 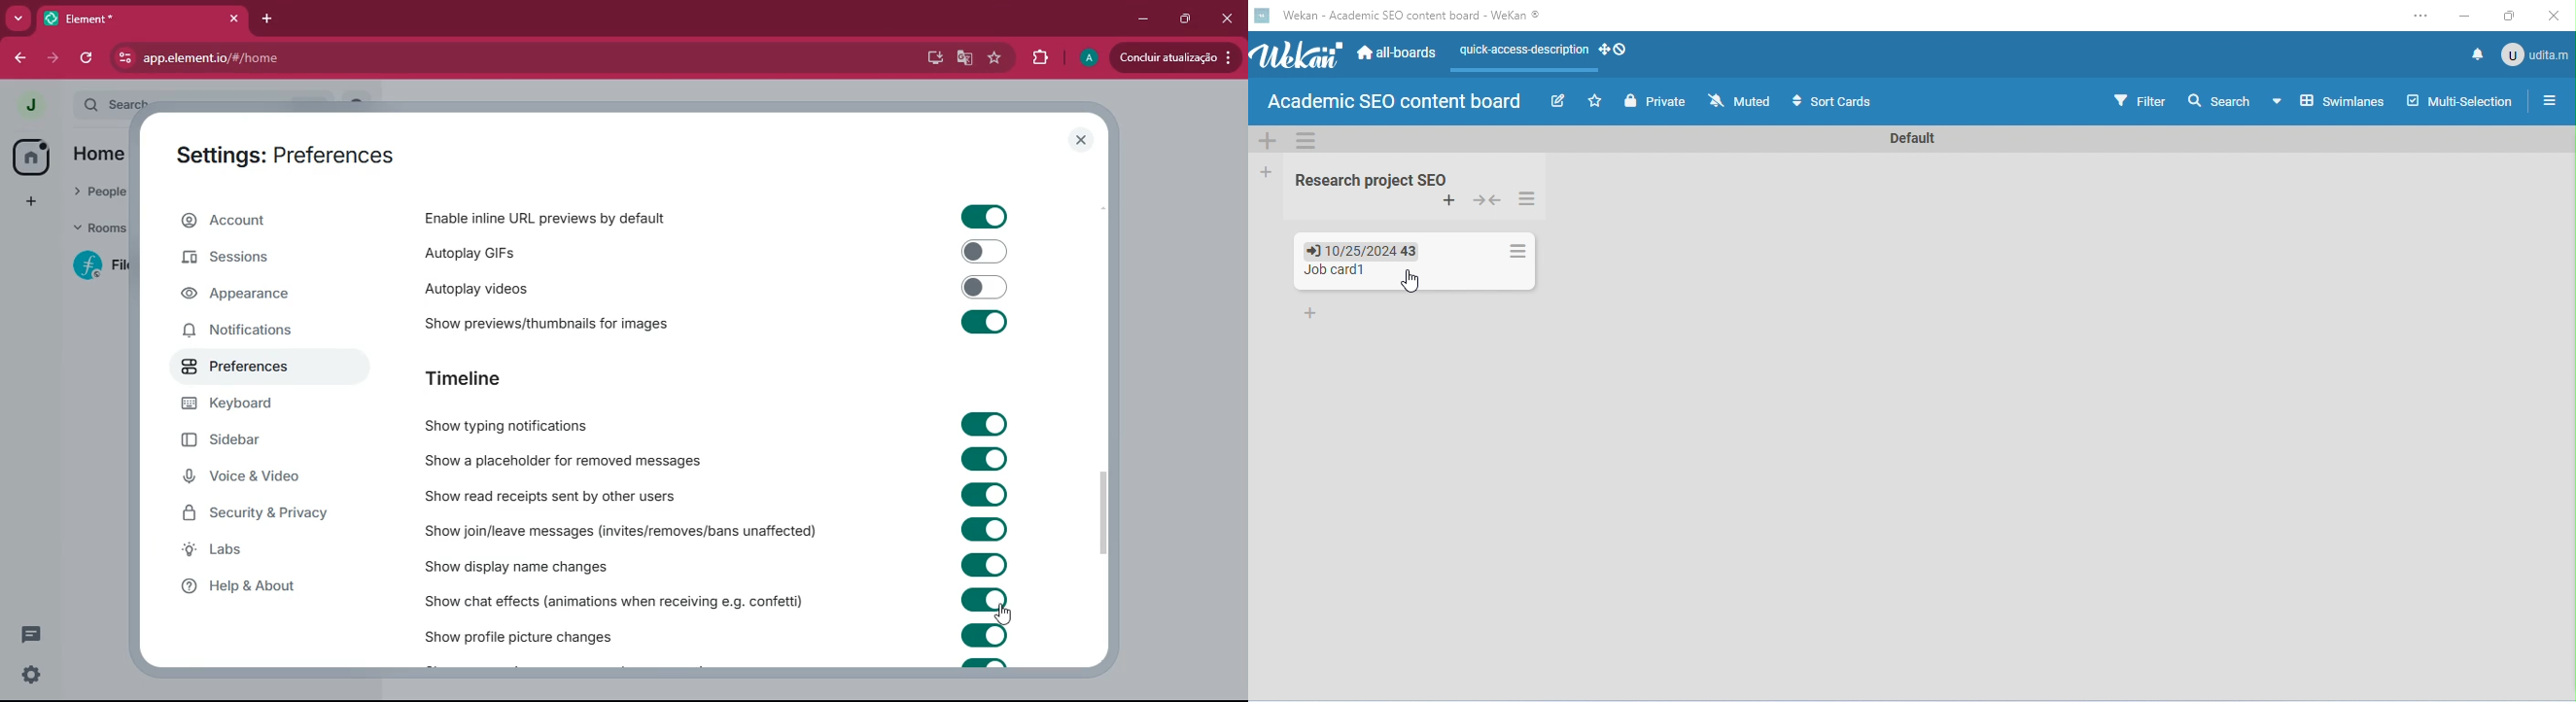 What do you see at coordinates (98, 265) in the screenshot?
I see `filecoin lotus implementation` at bounding box center [98, 265].